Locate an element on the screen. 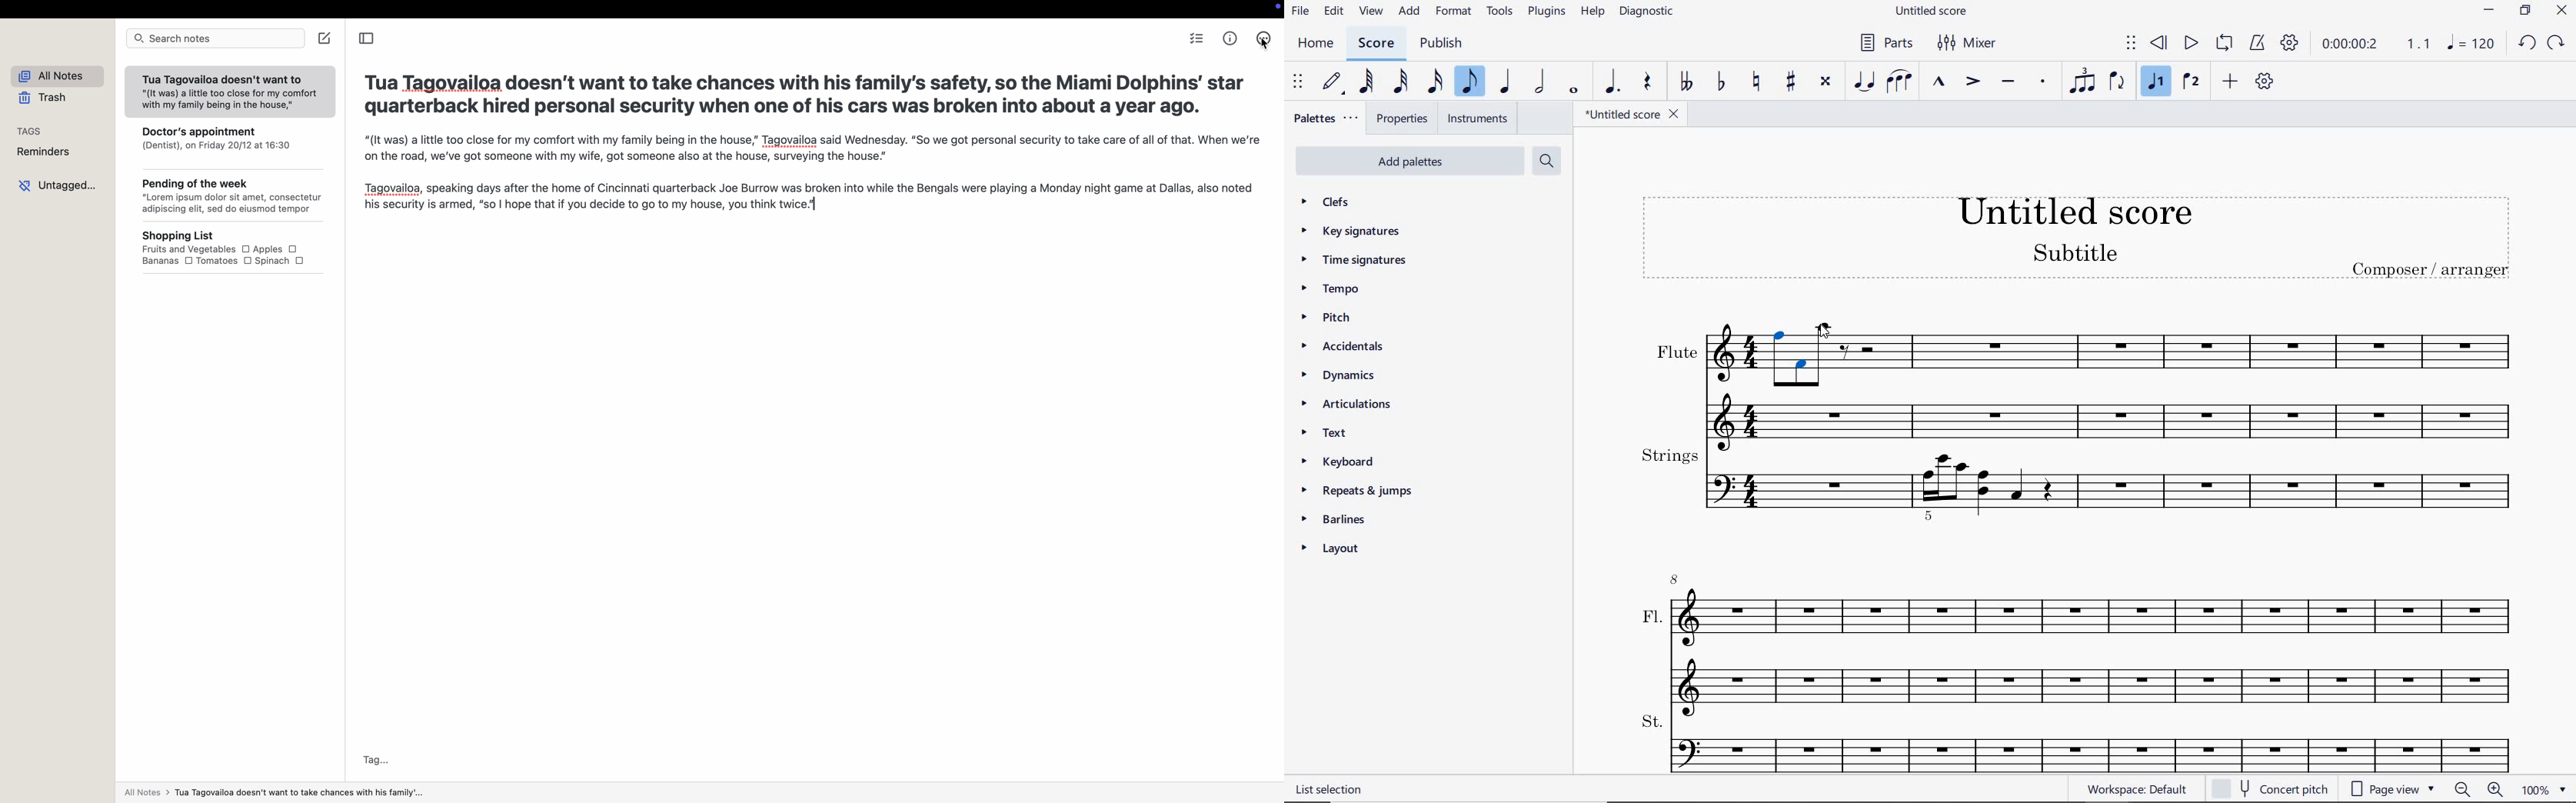 This screenshot has width=2576, height=812. SLUR is located at coordinates (1899, 82).